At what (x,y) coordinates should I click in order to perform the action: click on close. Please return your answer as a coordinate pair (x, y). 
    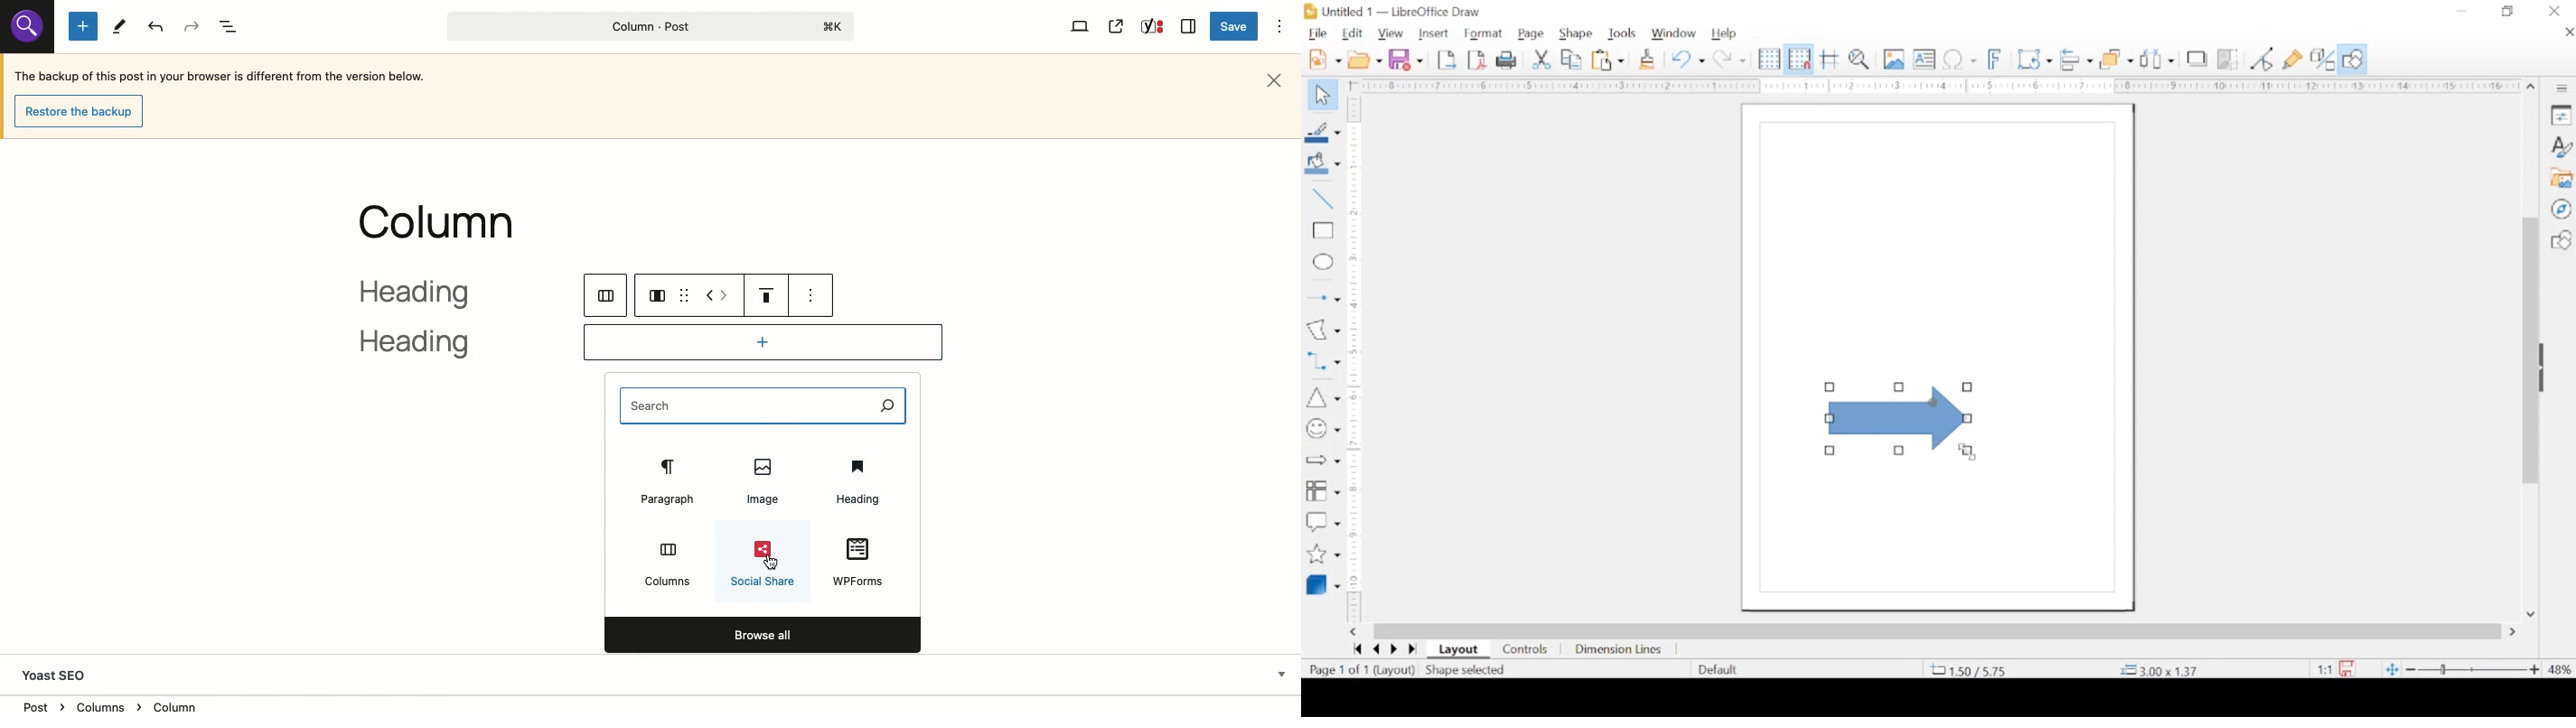
    Looking at the image, I should click on (2569, 32).